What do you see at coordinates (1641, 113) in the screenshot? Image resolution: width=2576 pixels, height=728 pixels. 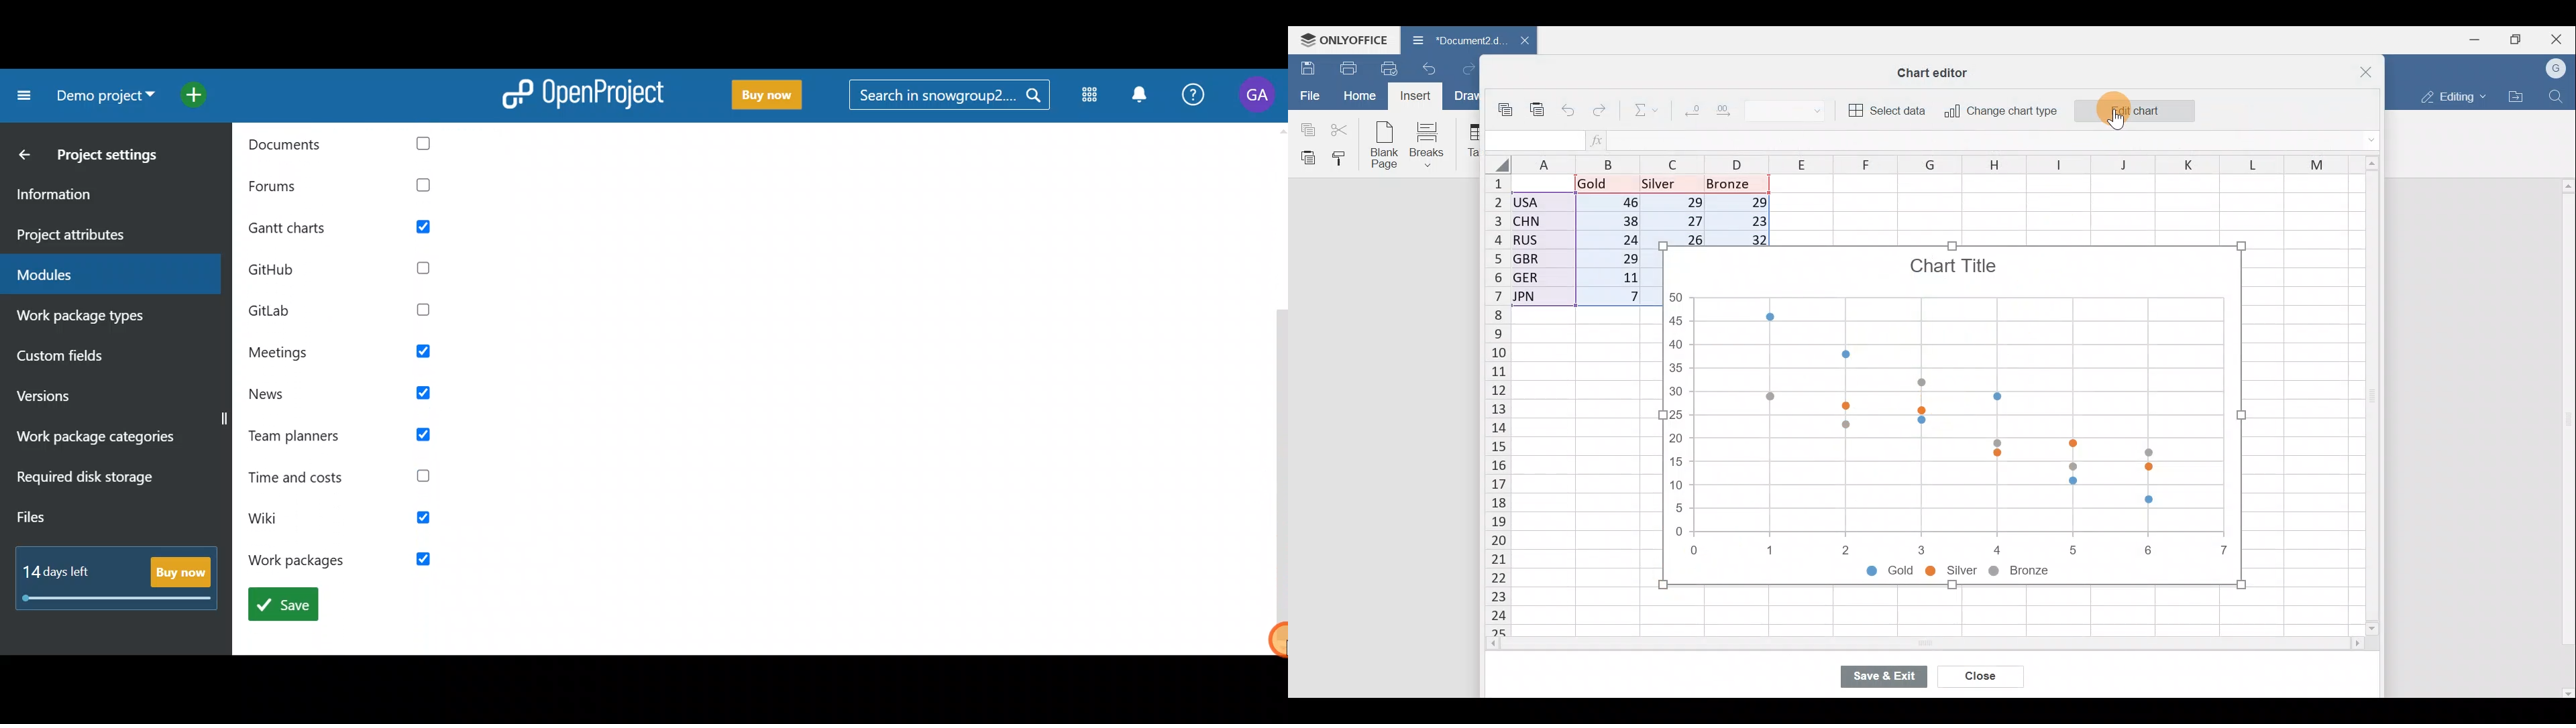 I see `Summation` at bounding box center [1641, 113].